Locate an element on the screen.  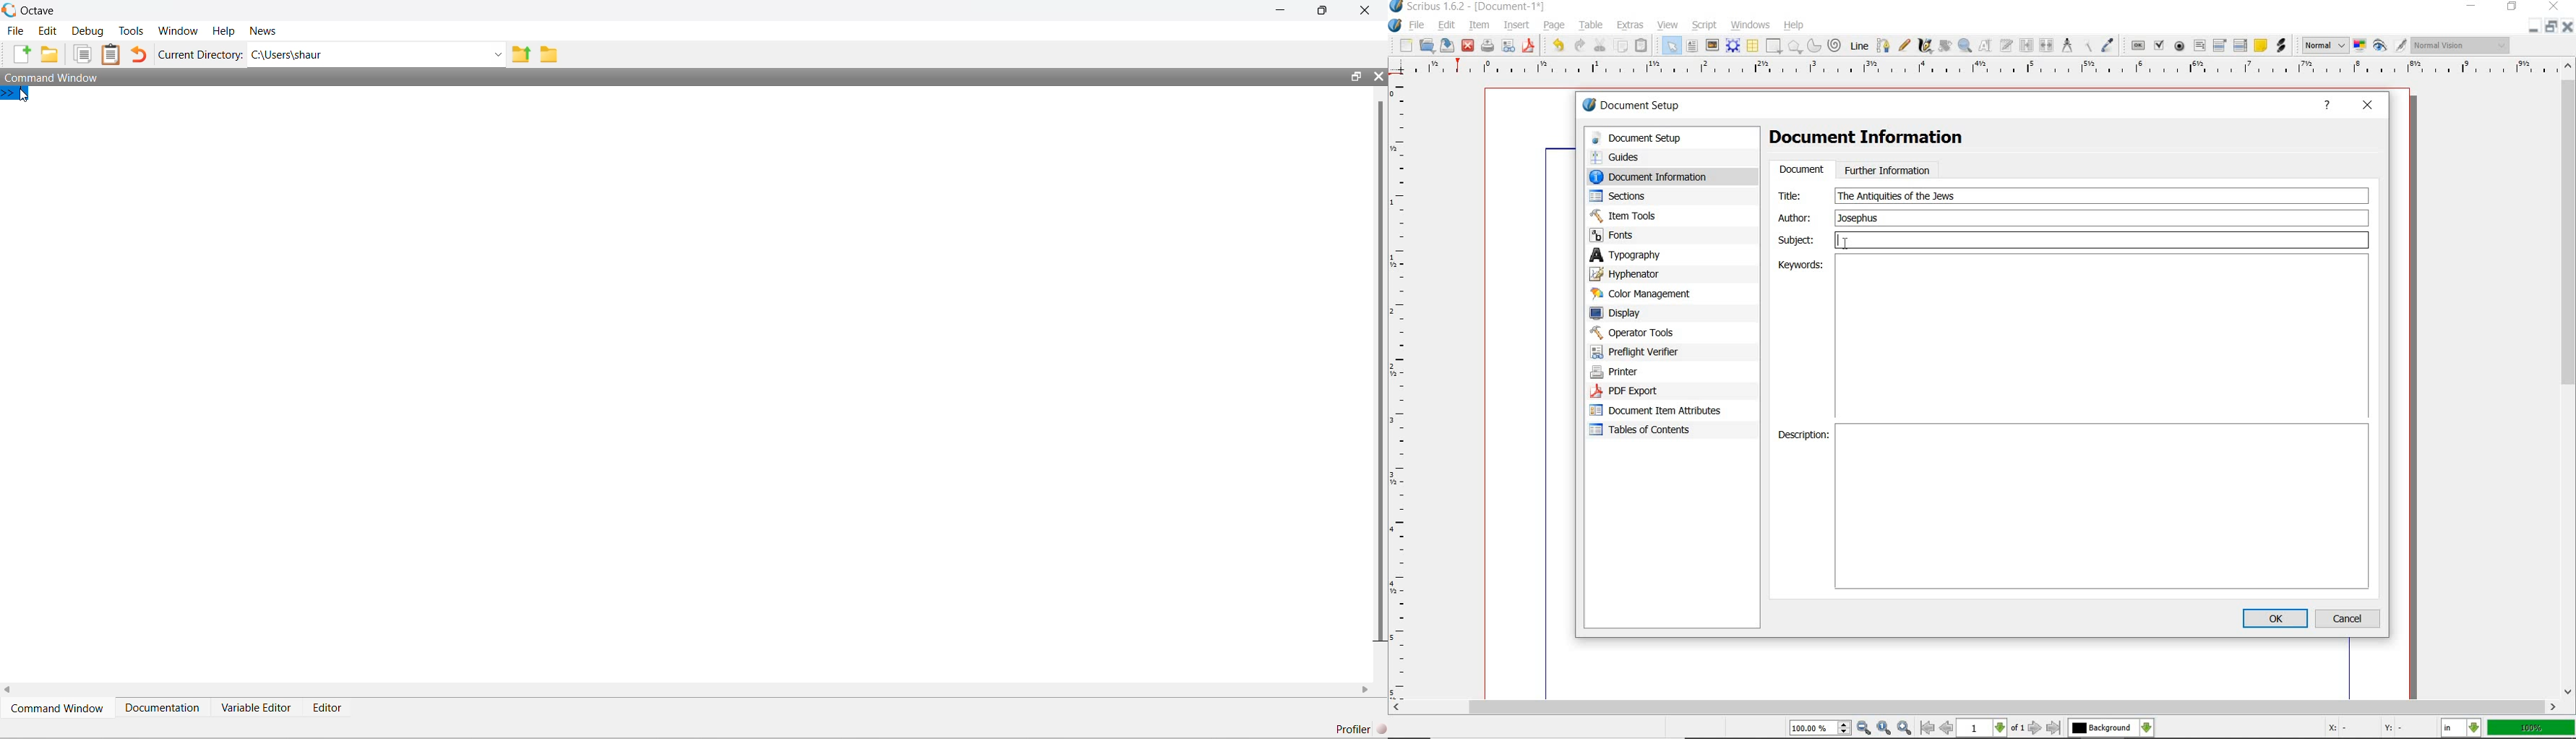
Title is located at coordinates (1799, 195).